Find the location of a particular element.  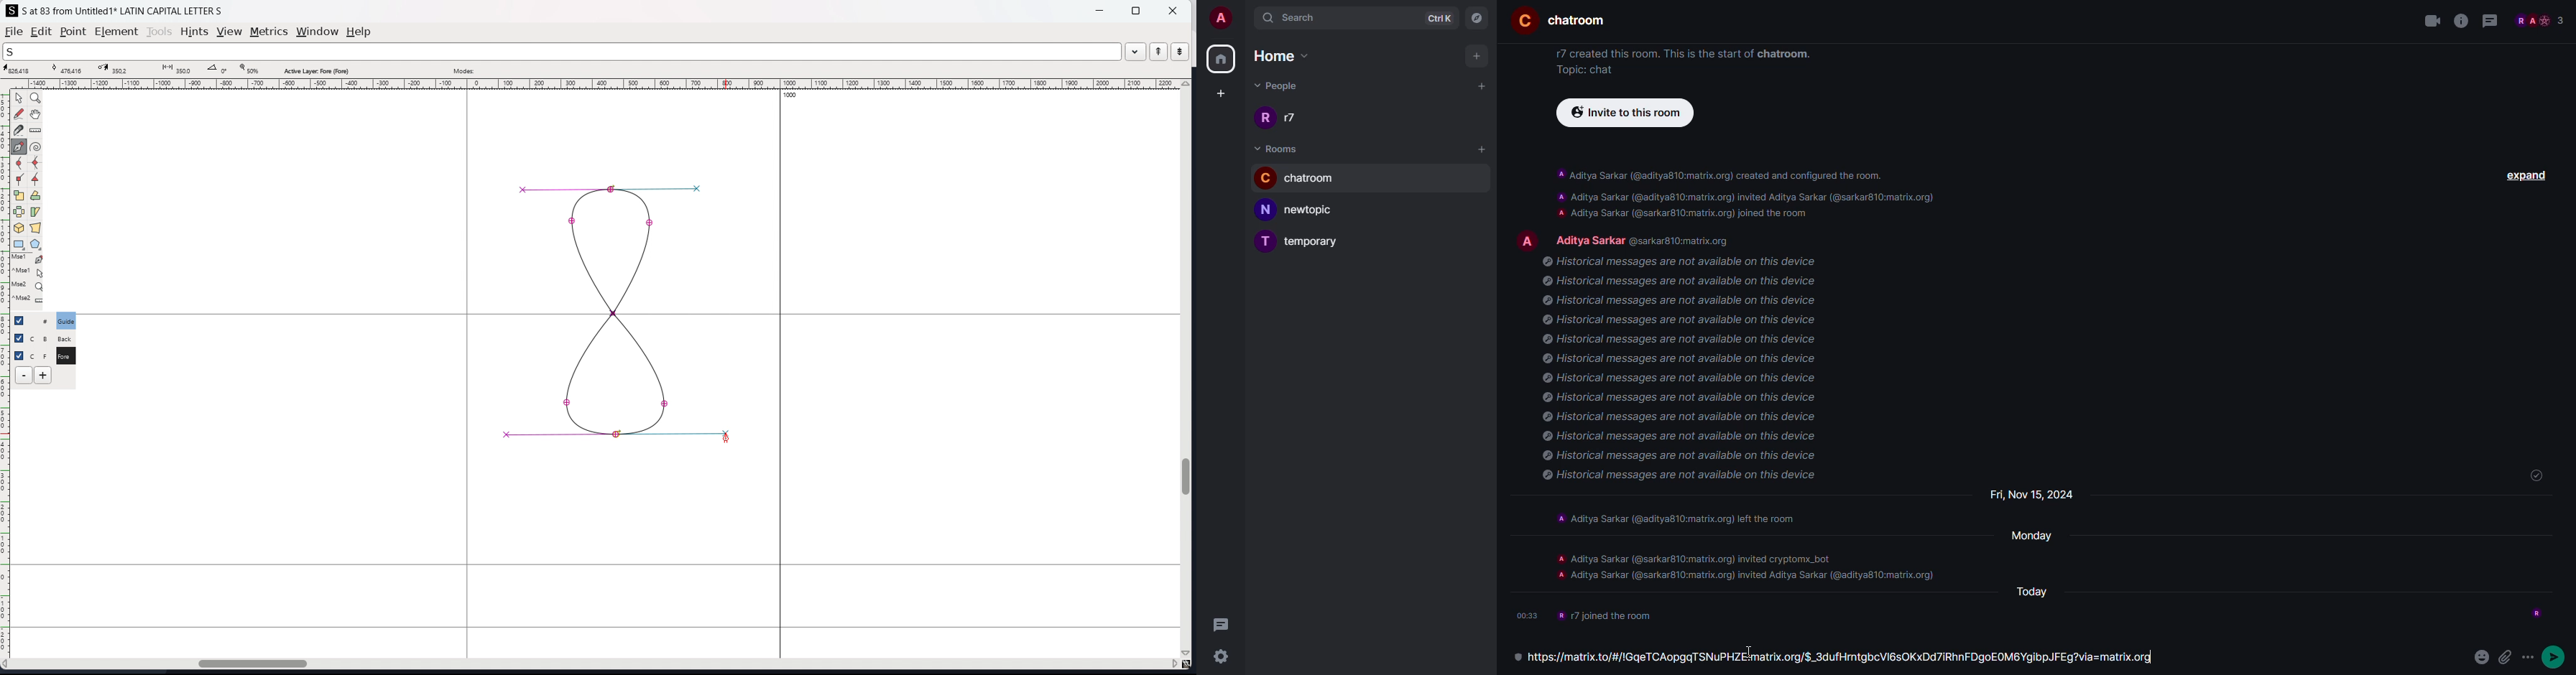

pointer is located at coordinates (19, 98).